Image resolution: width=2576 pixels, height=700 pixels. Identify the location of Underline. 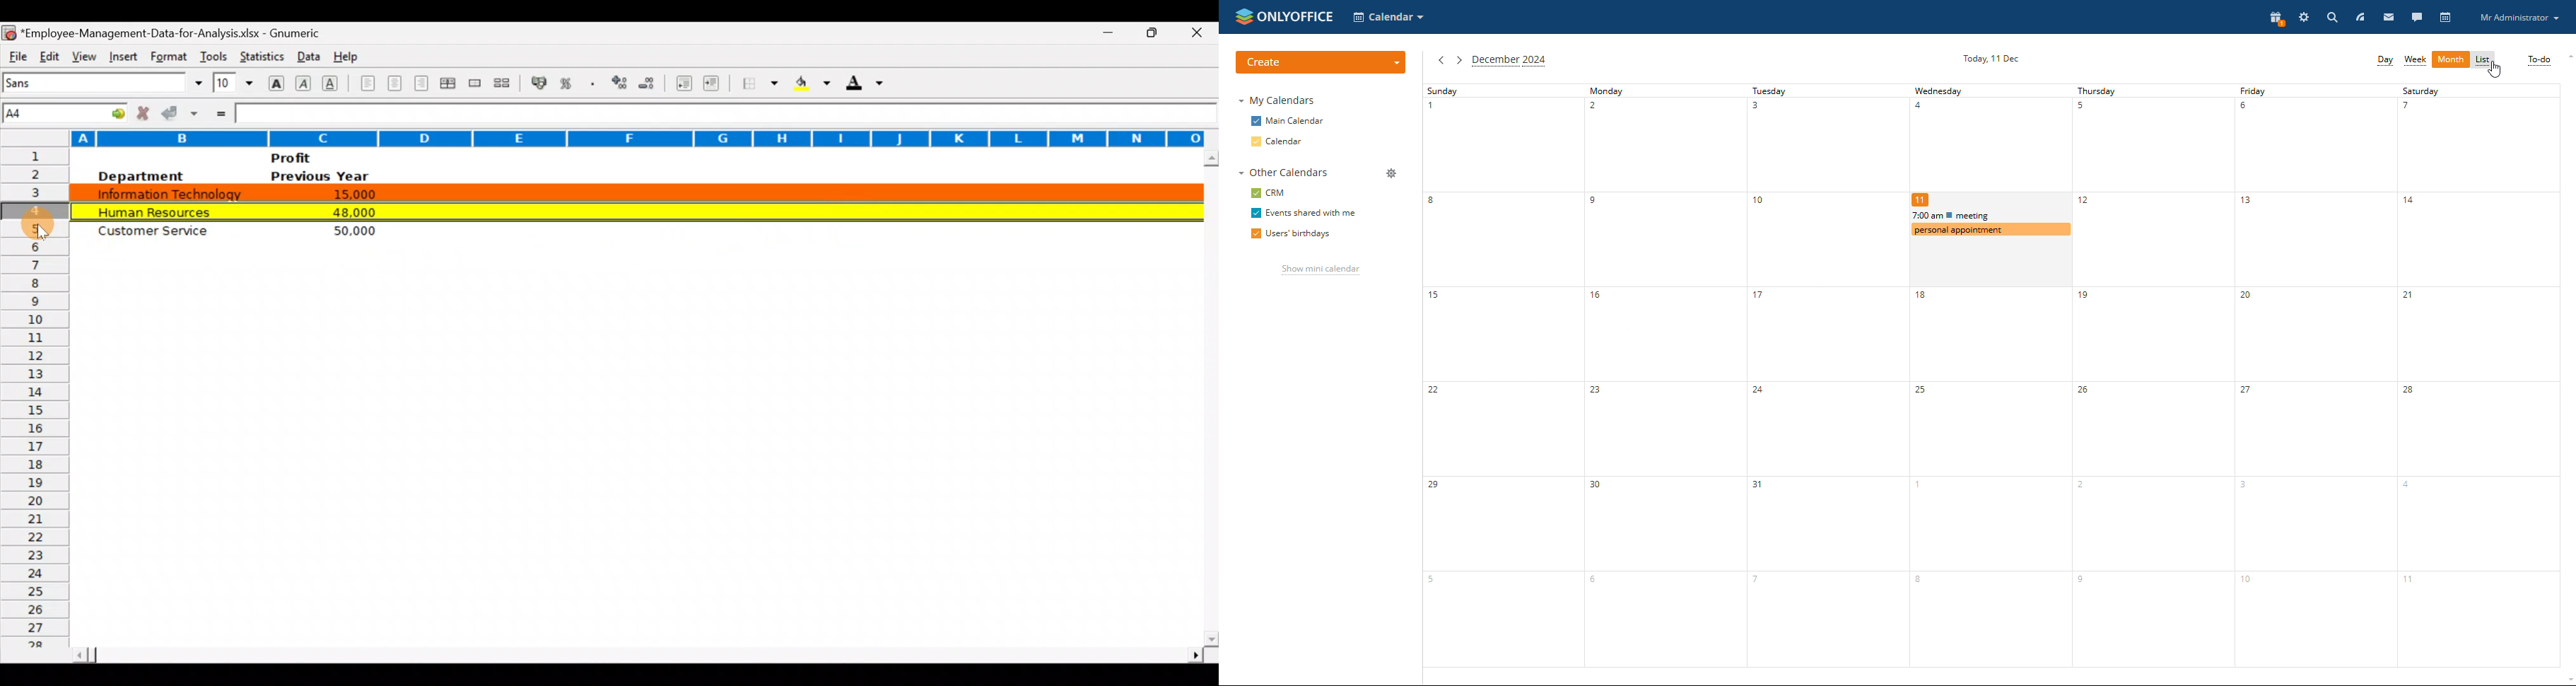
(334, 83).